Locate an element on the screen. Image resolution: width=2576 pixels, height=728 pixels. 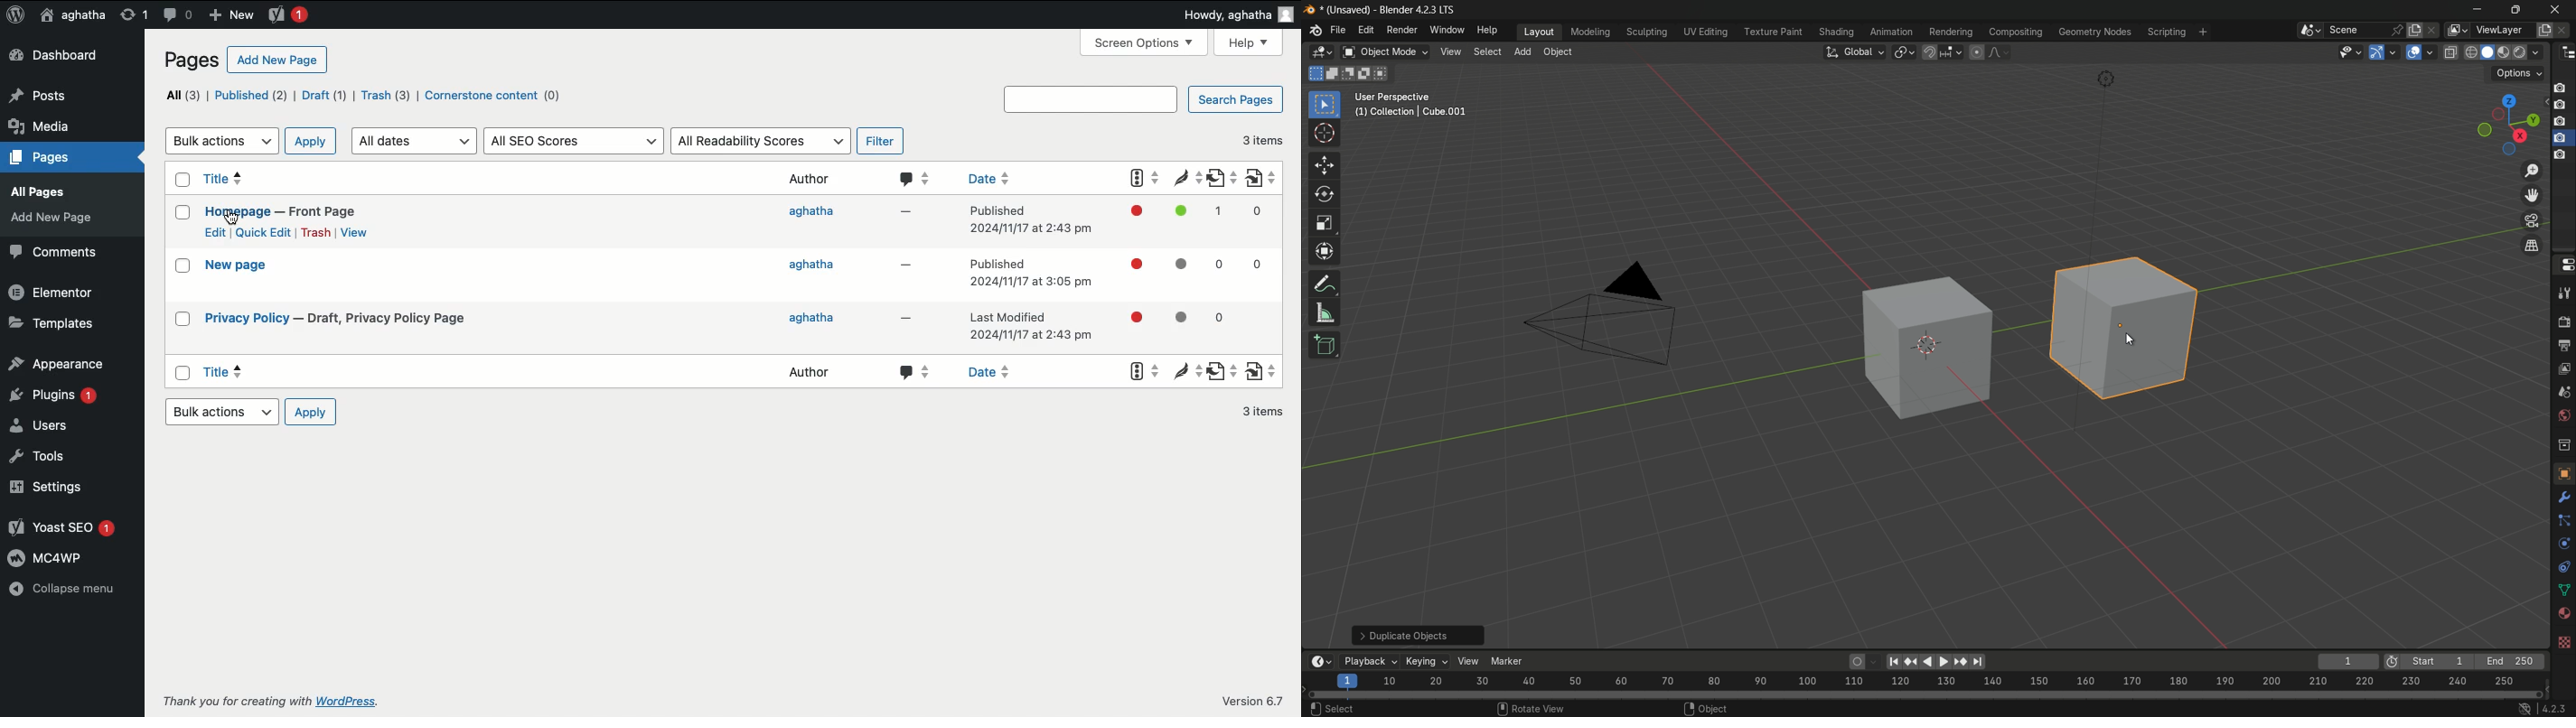
preset viewpoint is located at coordinates (2509, 124).